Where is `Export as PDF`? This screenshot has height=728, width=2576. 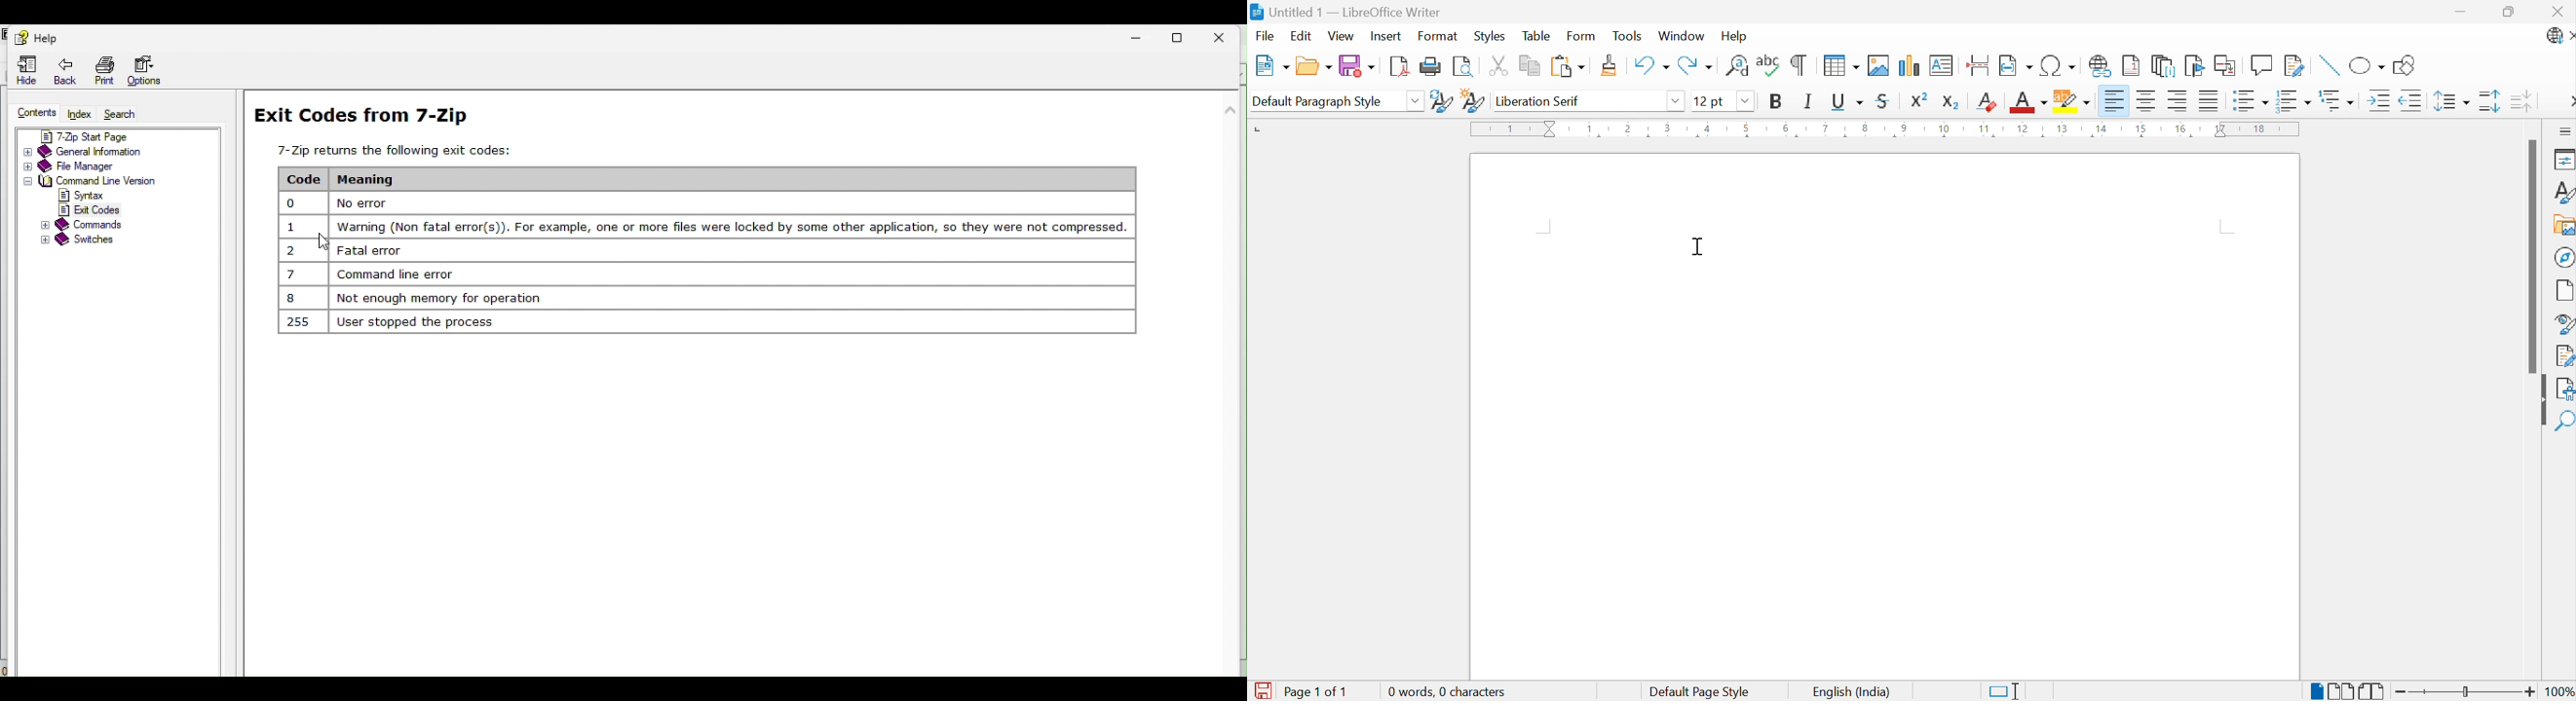 Export as PDF is located at coordinates (1399, 67).